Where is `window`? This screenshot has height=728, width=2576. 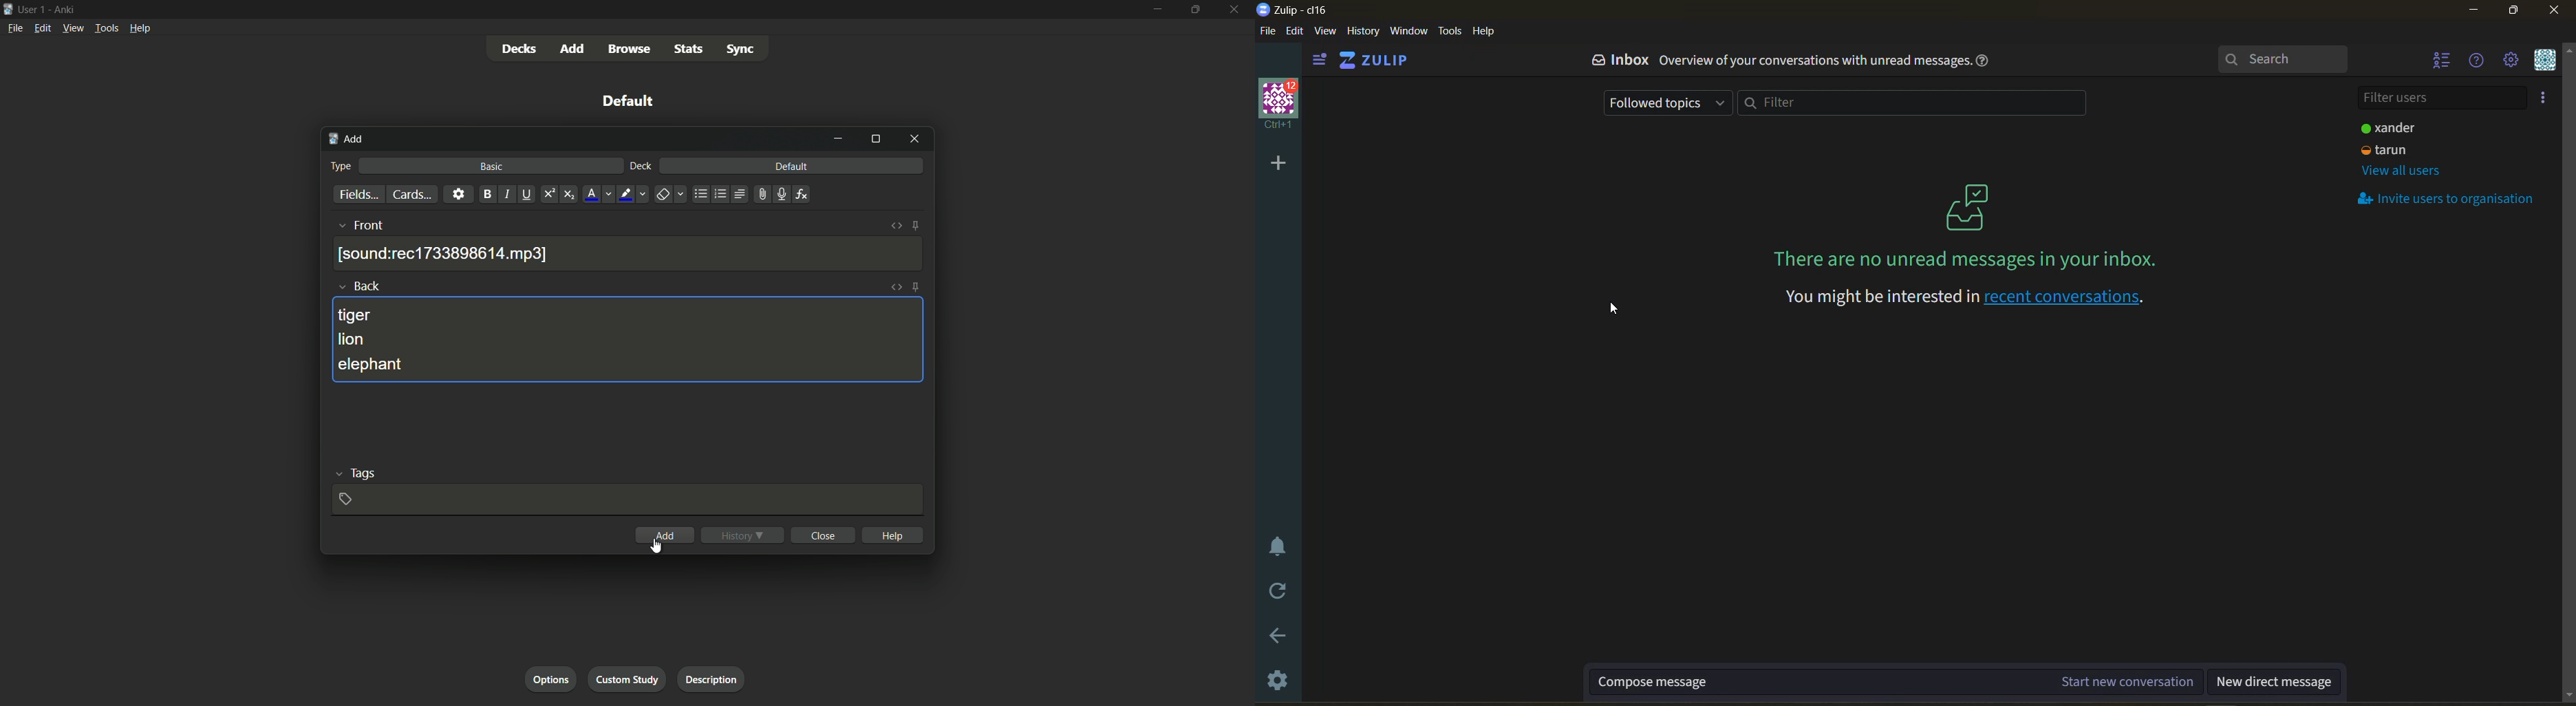
window is located at coordinates (1408, 32).